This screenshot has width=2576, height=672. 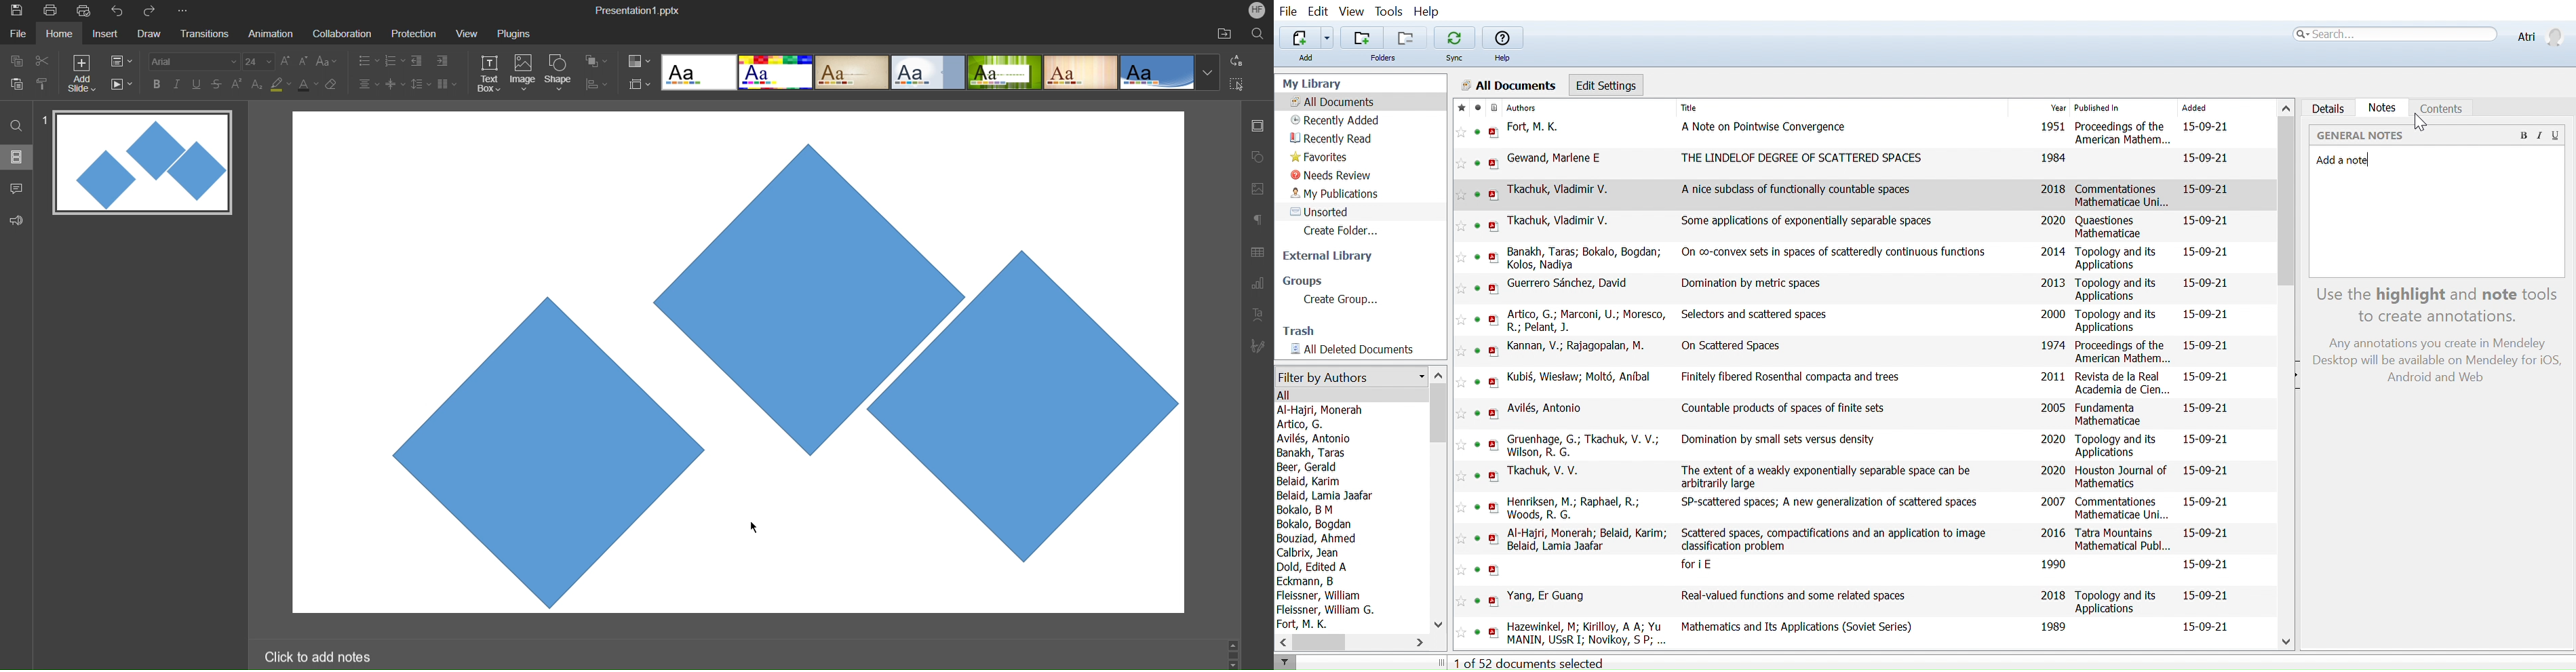 What do you see at coordinates (15, 60) in the screenshot?
I see `copy` at bounding box center [15, 60].